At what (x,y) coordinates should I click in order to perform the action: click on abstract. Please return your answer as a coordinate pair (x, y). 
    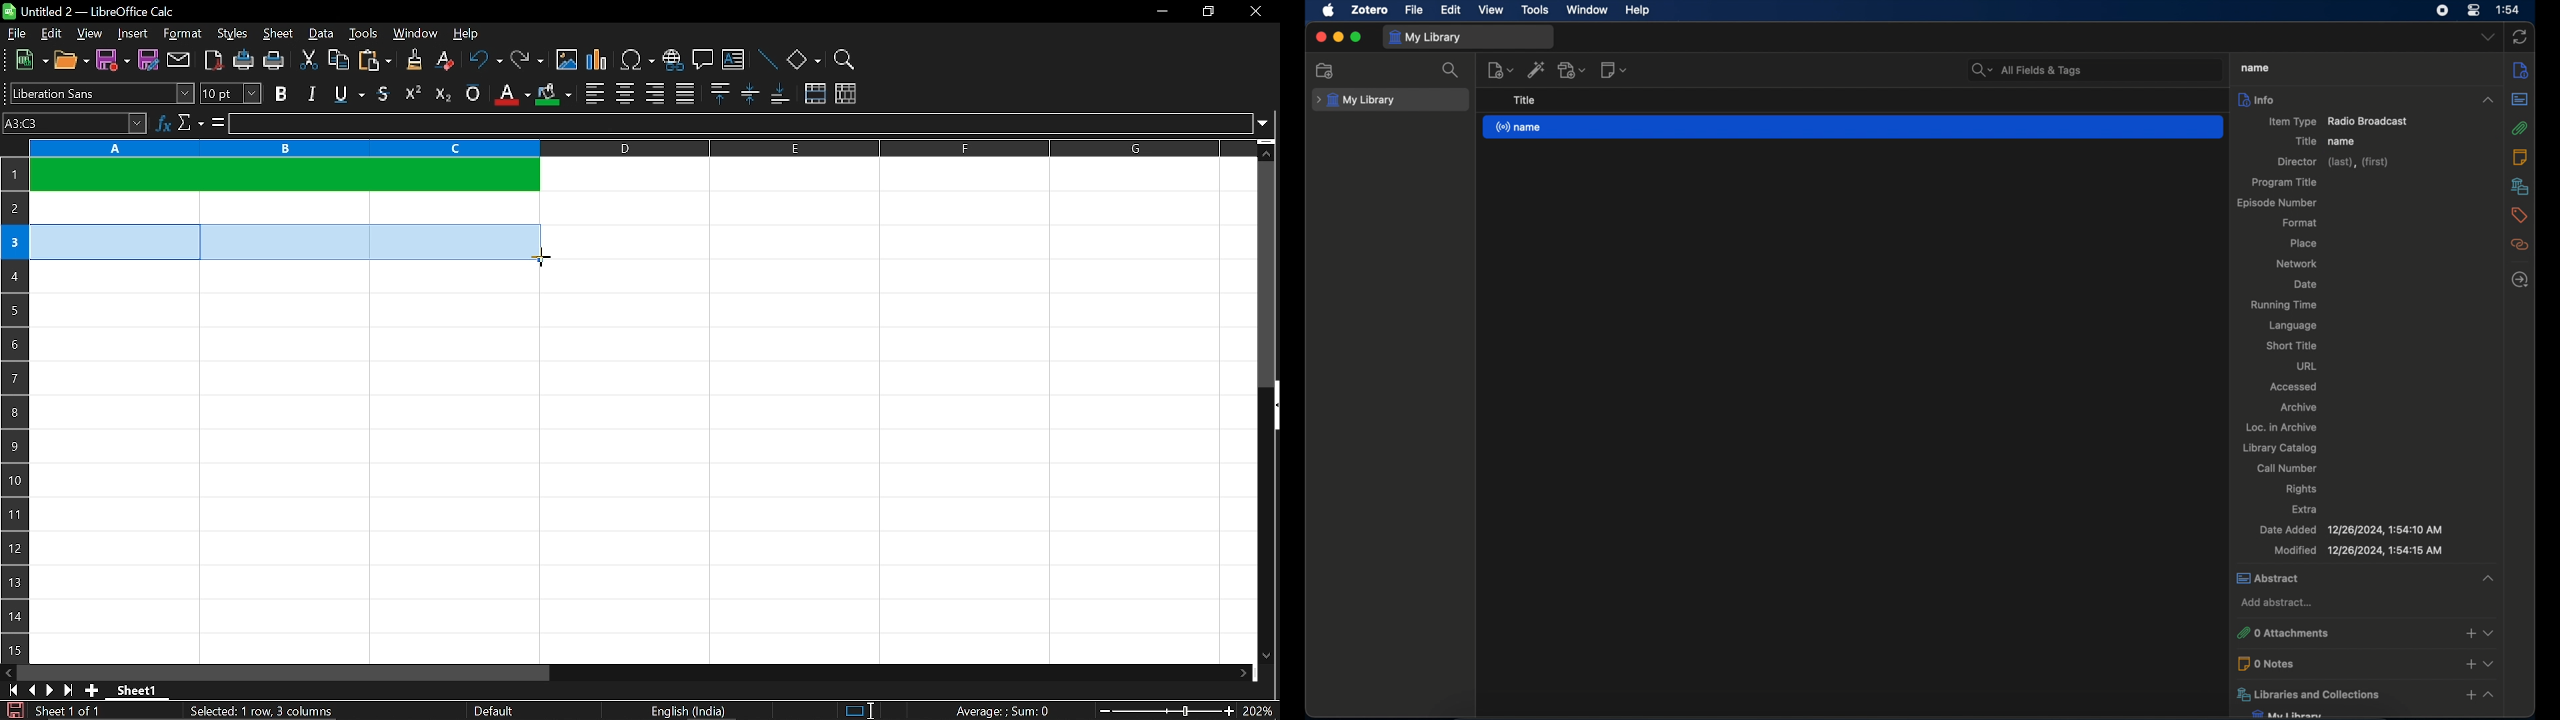
    Looking at the image, I should click on (2521, 99).